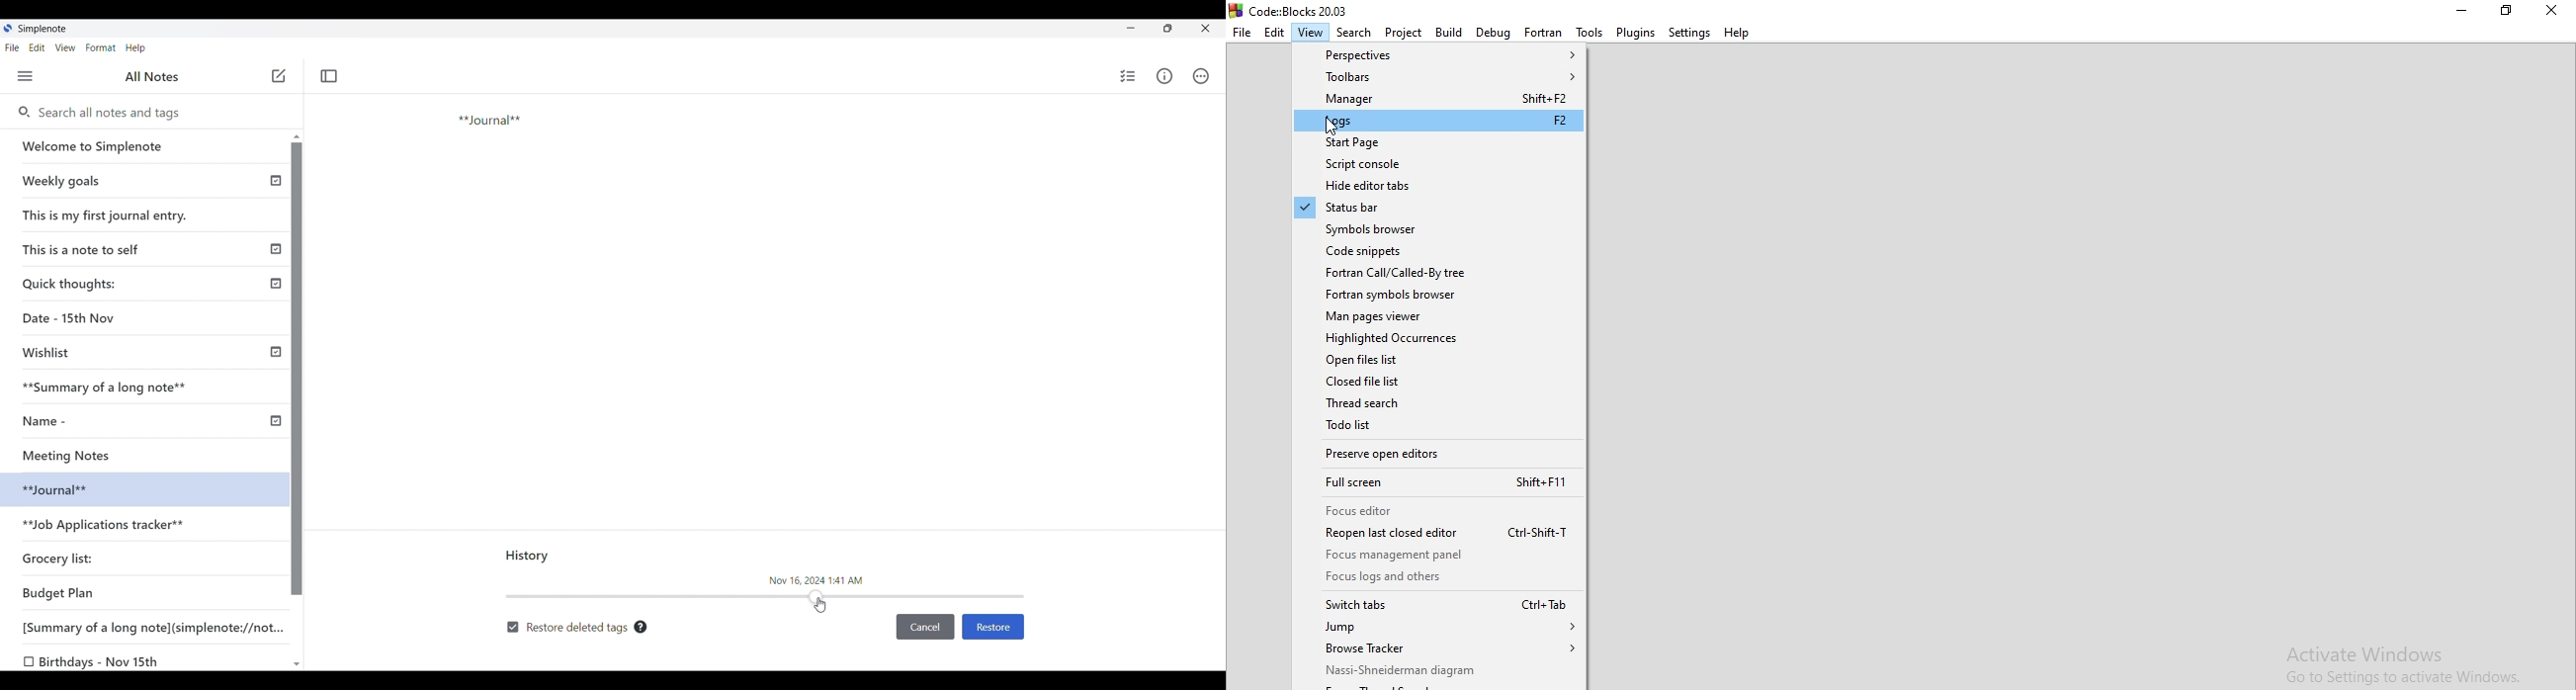 The width and height of the screenshot is (2576, 700). Describe the element at coordinates (1168, 28) in the screenshot. I see `Show interface in a smaller tab` at that location.